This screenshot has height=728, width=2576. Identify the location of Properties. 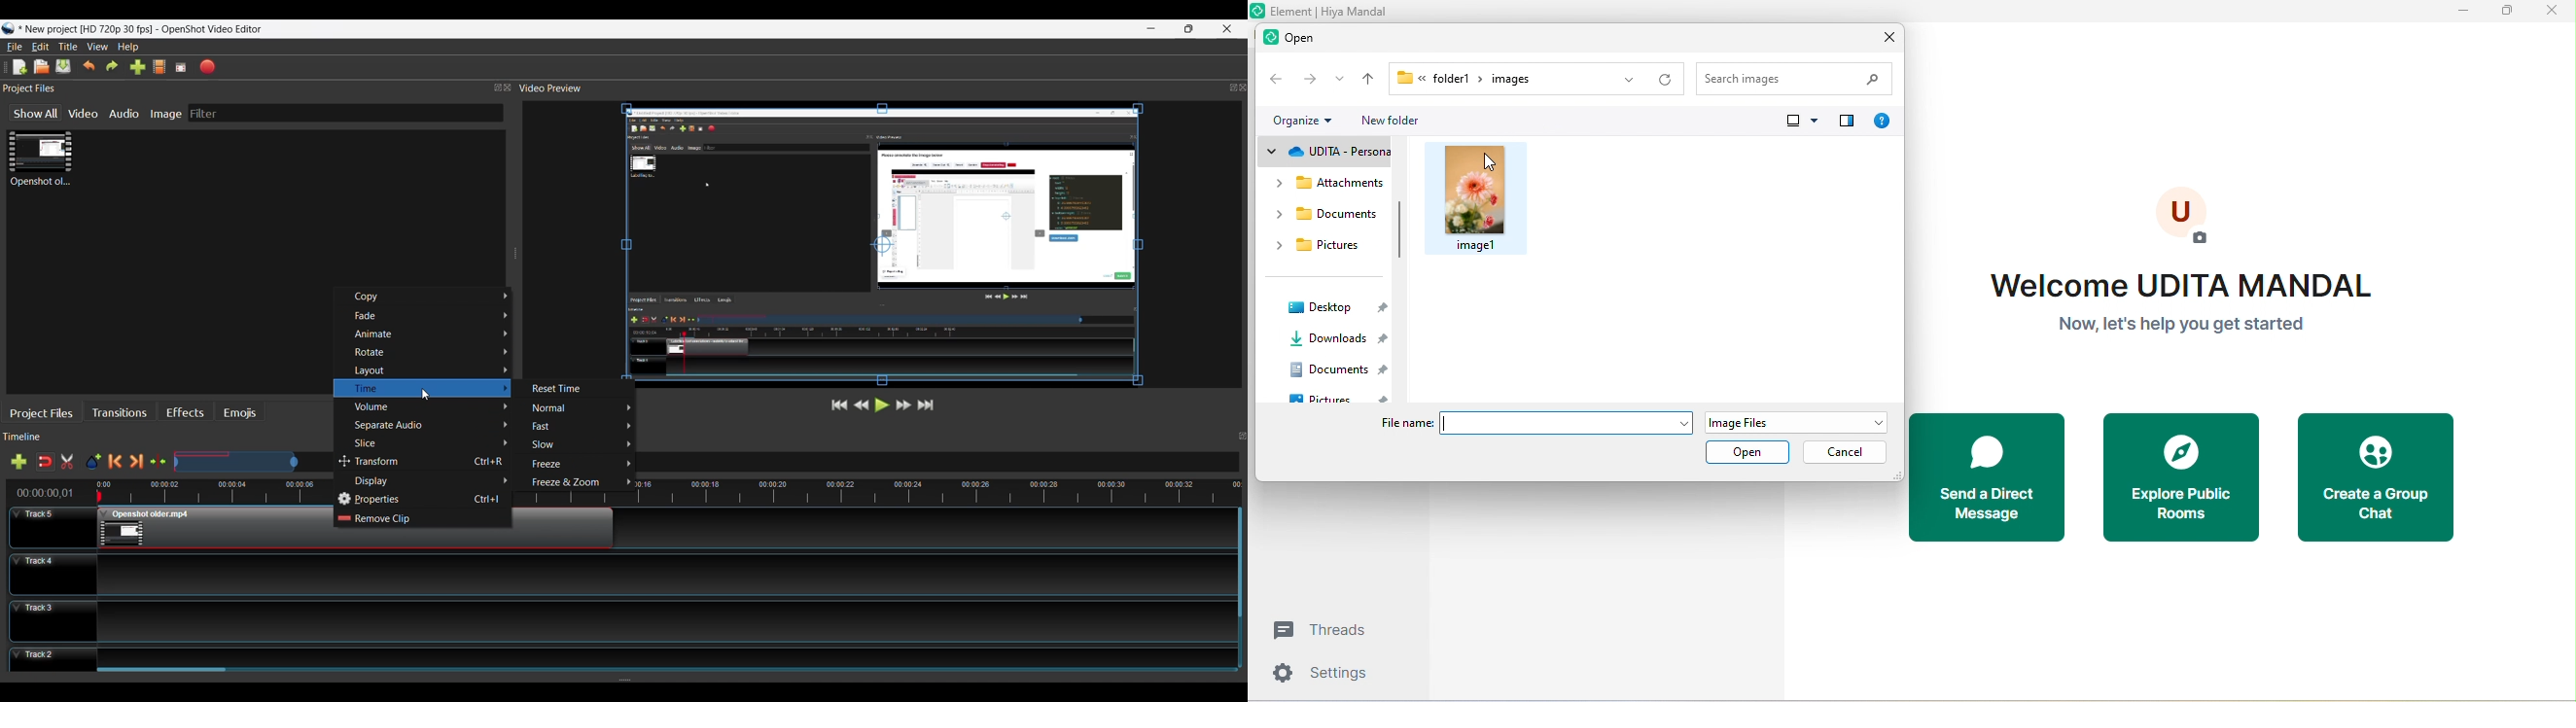
(423, 500).